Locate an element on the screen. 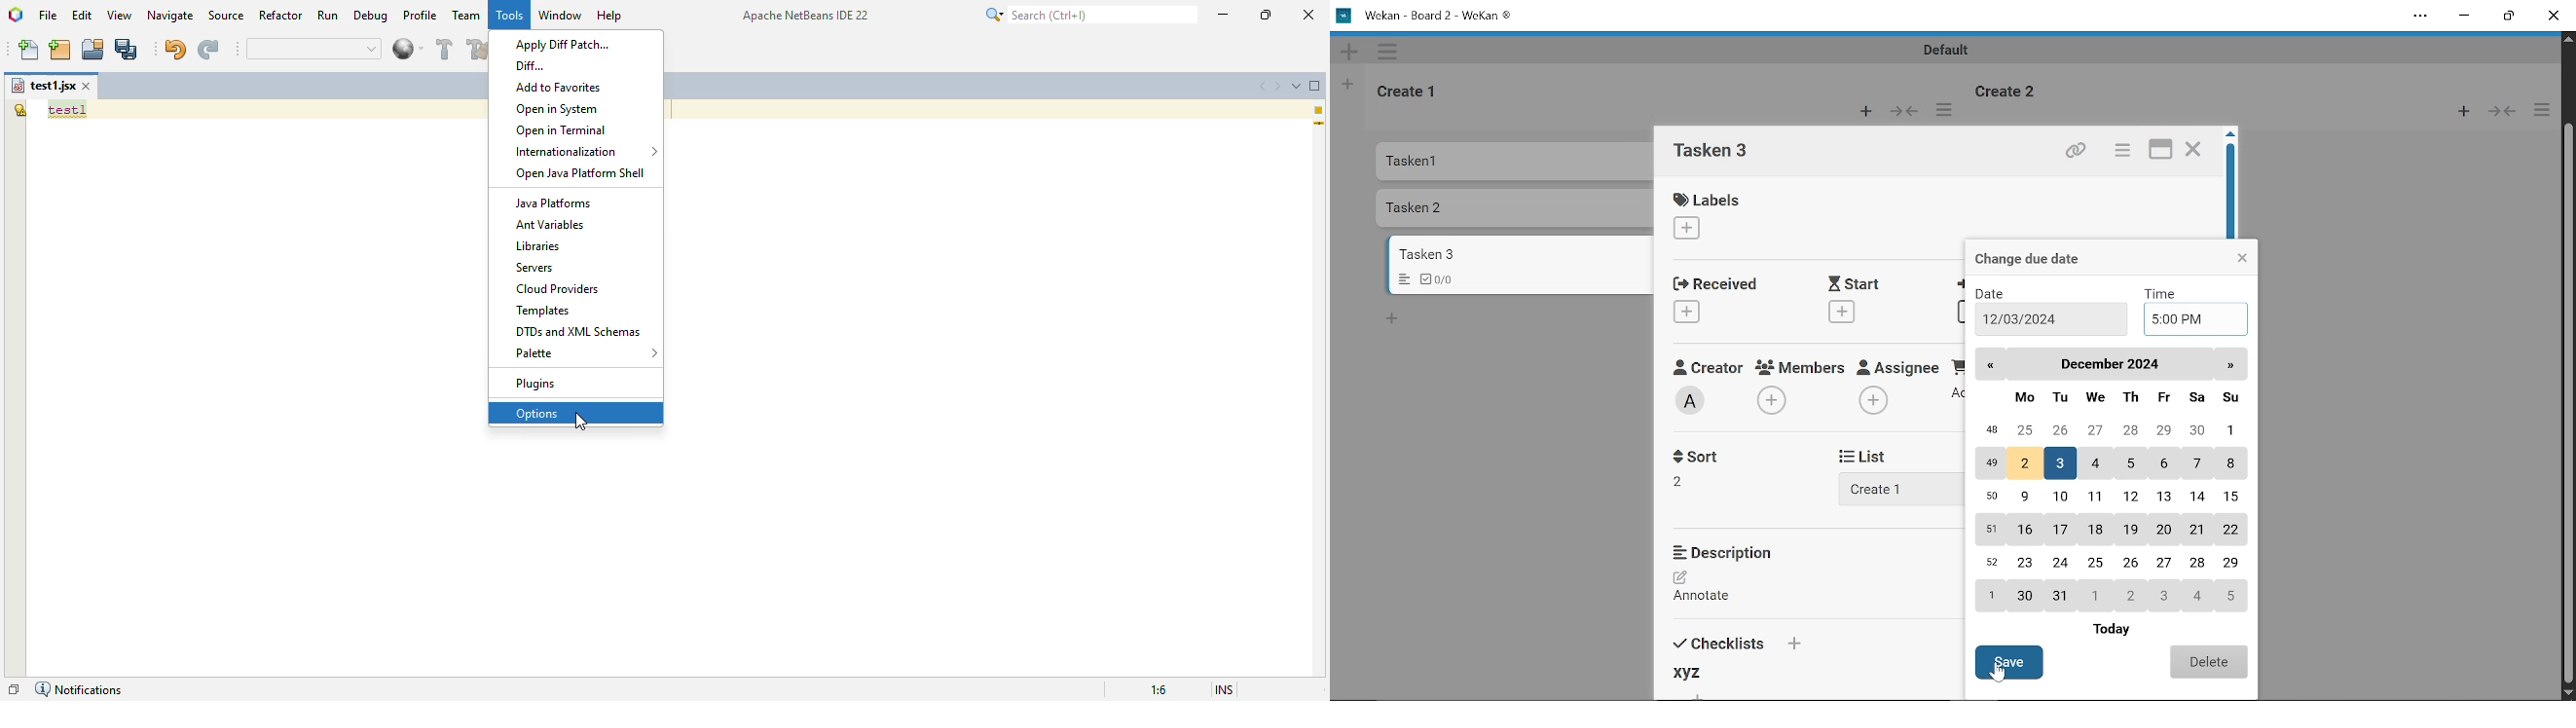 Image resolution: width=2576 pixels, height=728 pixels. Creator is located at coordinates (1707, 366).